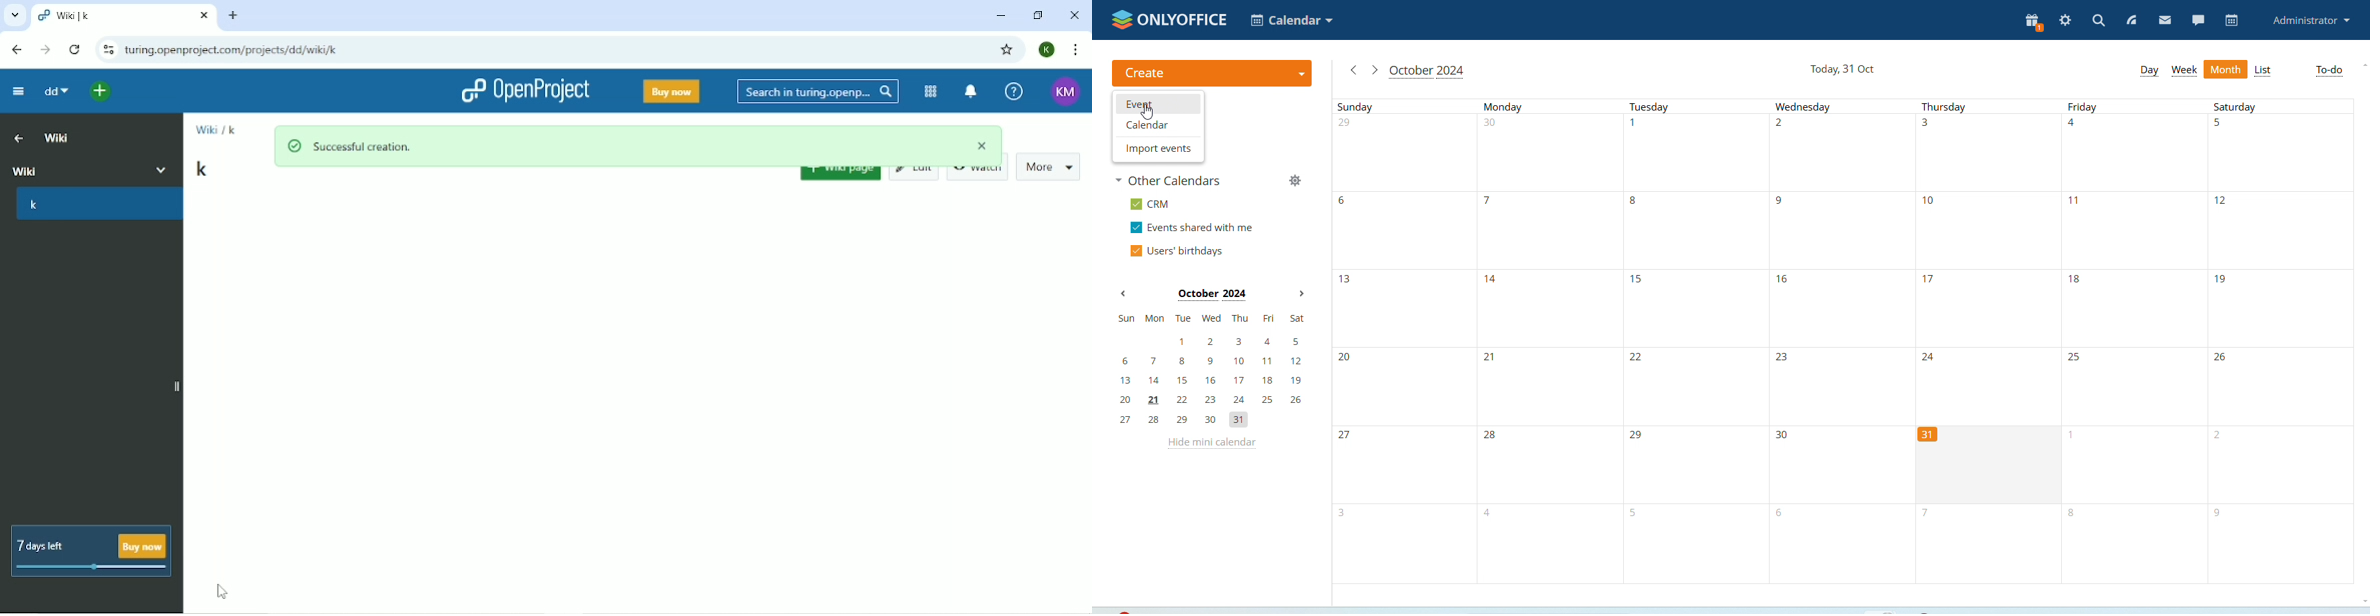  What do you see at coordinates (1157, 149) in the screenshot?
I see `import events` at bounding box center [1157, 149].